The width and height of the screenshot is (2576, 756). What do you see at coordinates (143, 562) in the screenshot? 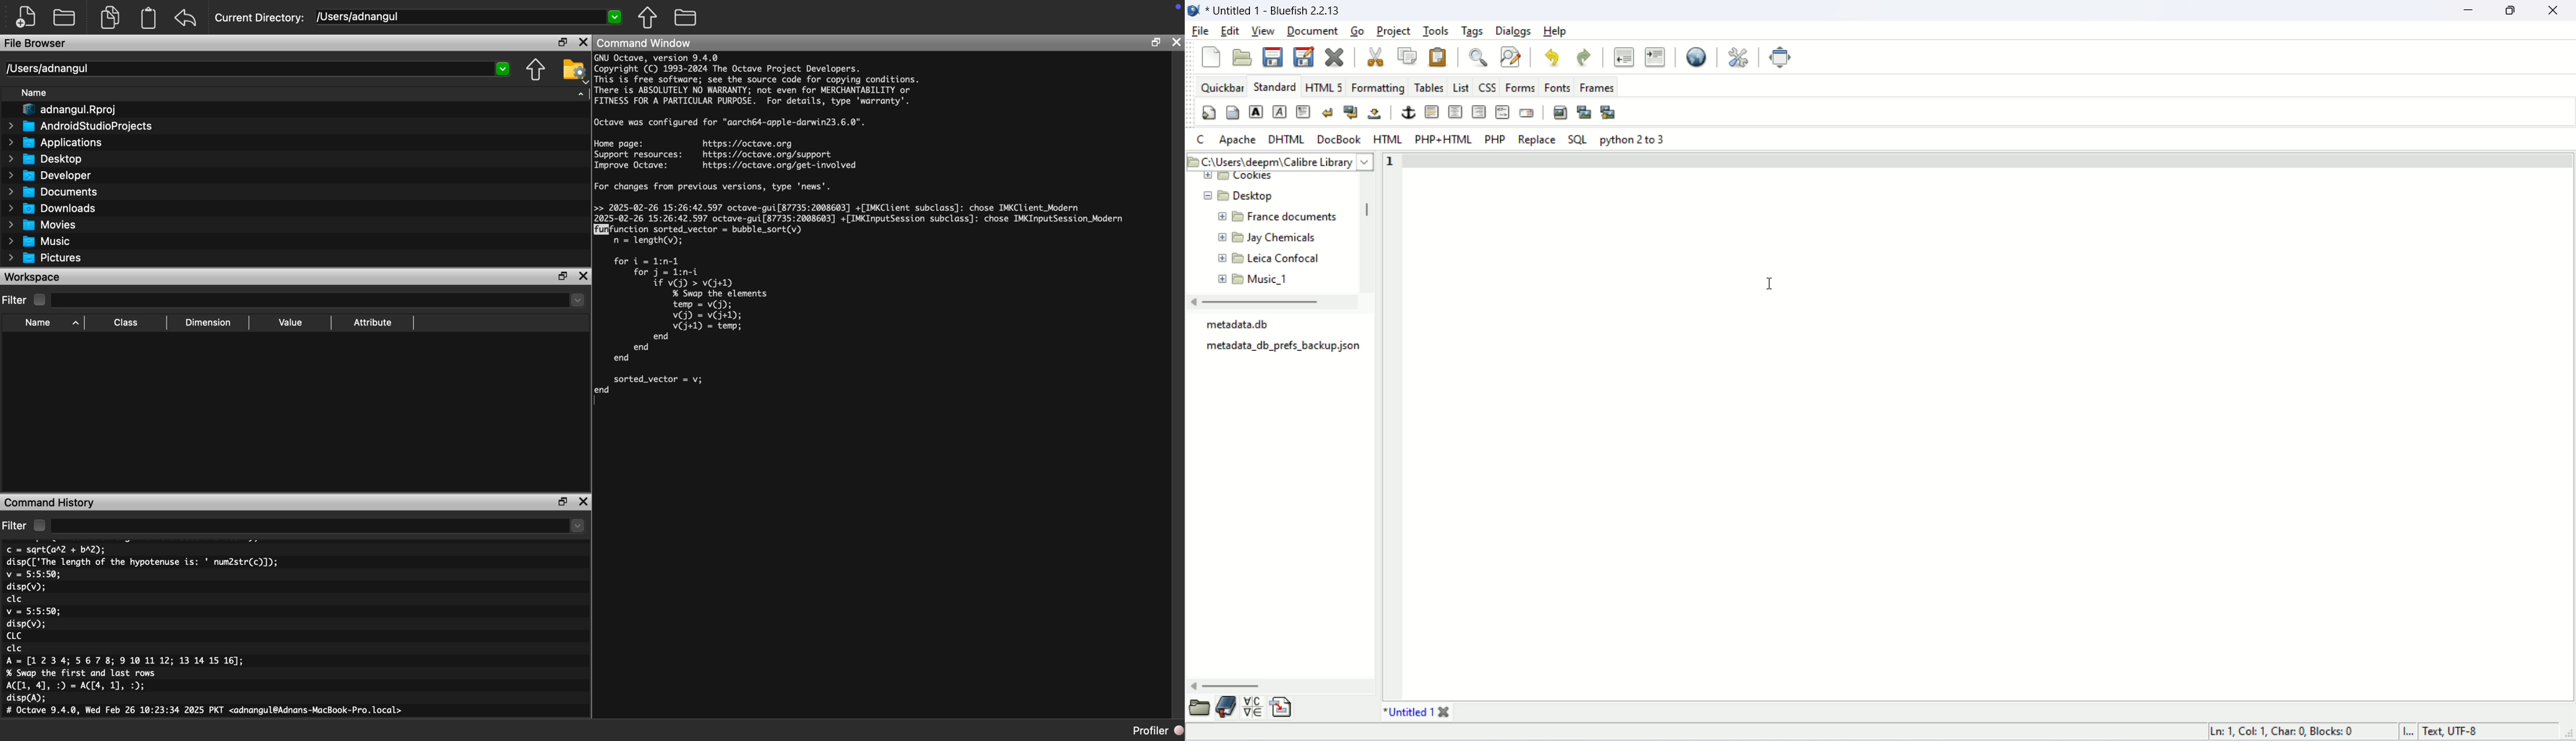
I see `disp(['The length of the hypotenuse is: ' num2str(c)]);` at bounding box center [143, 562].